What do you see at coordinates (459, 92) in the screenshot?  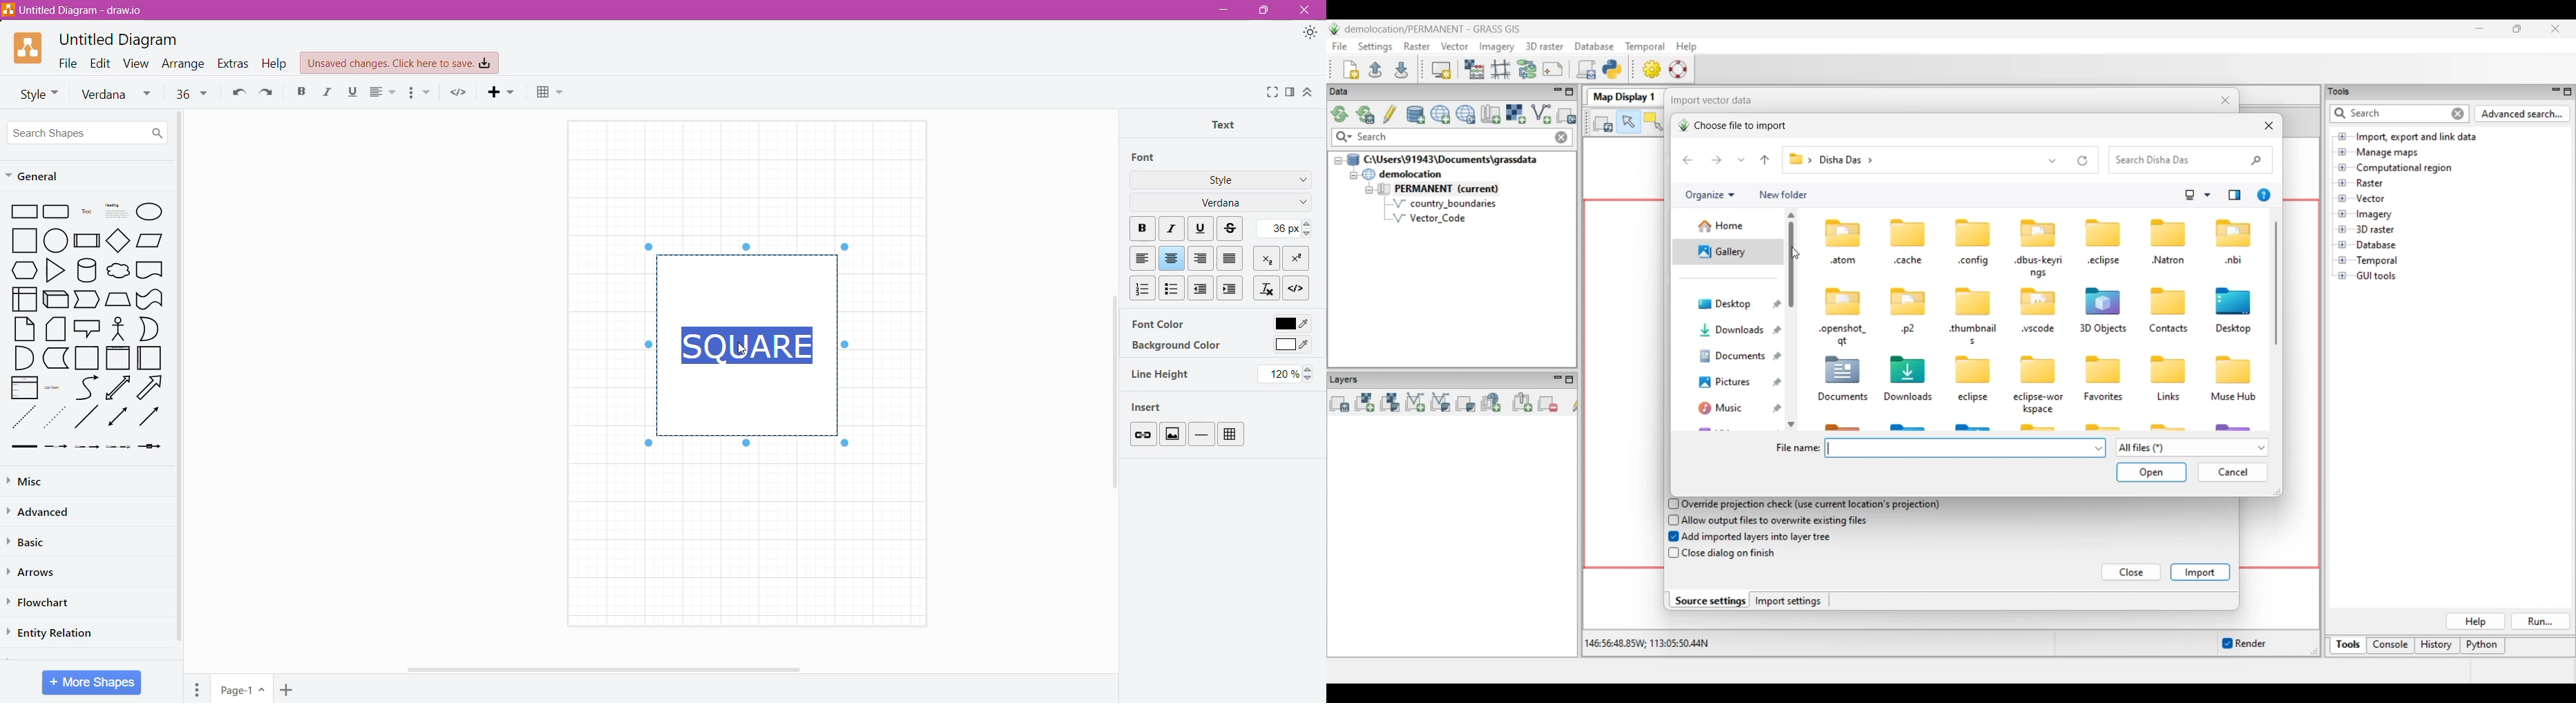 I see `HTML` at bounding box center [459, 92].